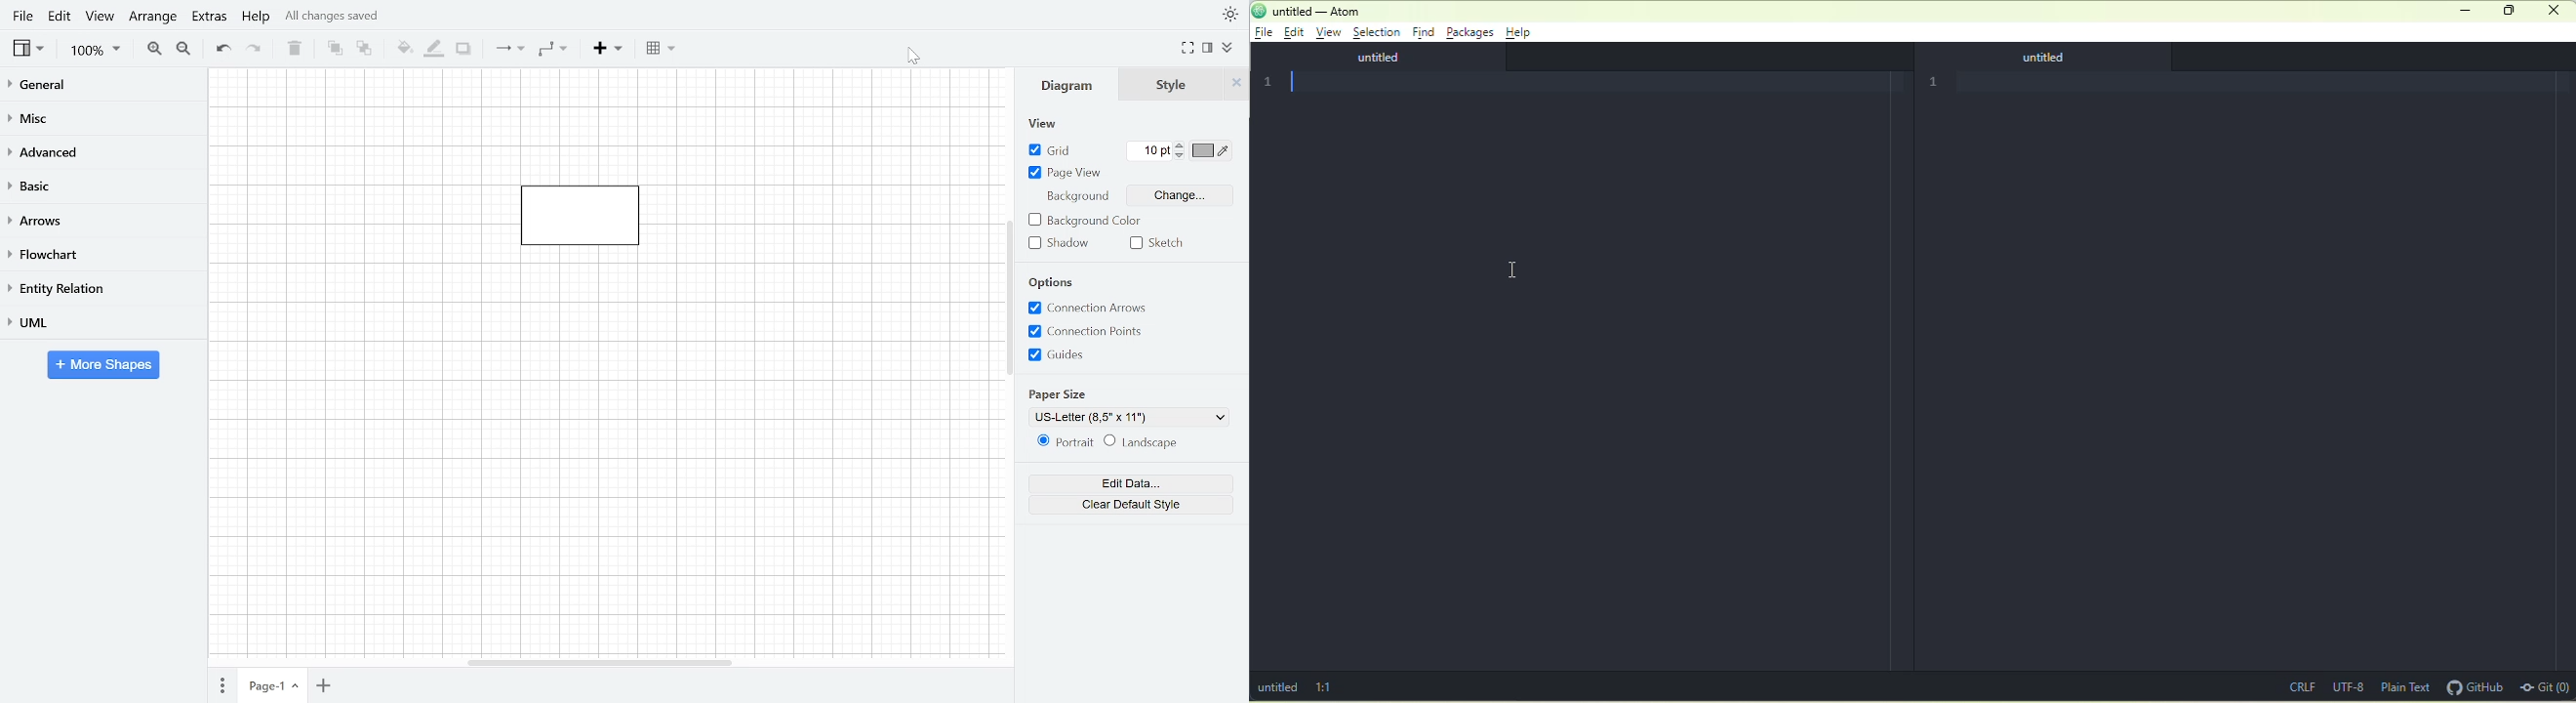  Describe the element at coordinates (1053, 283) in the screenshot. I see `Options` at that location.